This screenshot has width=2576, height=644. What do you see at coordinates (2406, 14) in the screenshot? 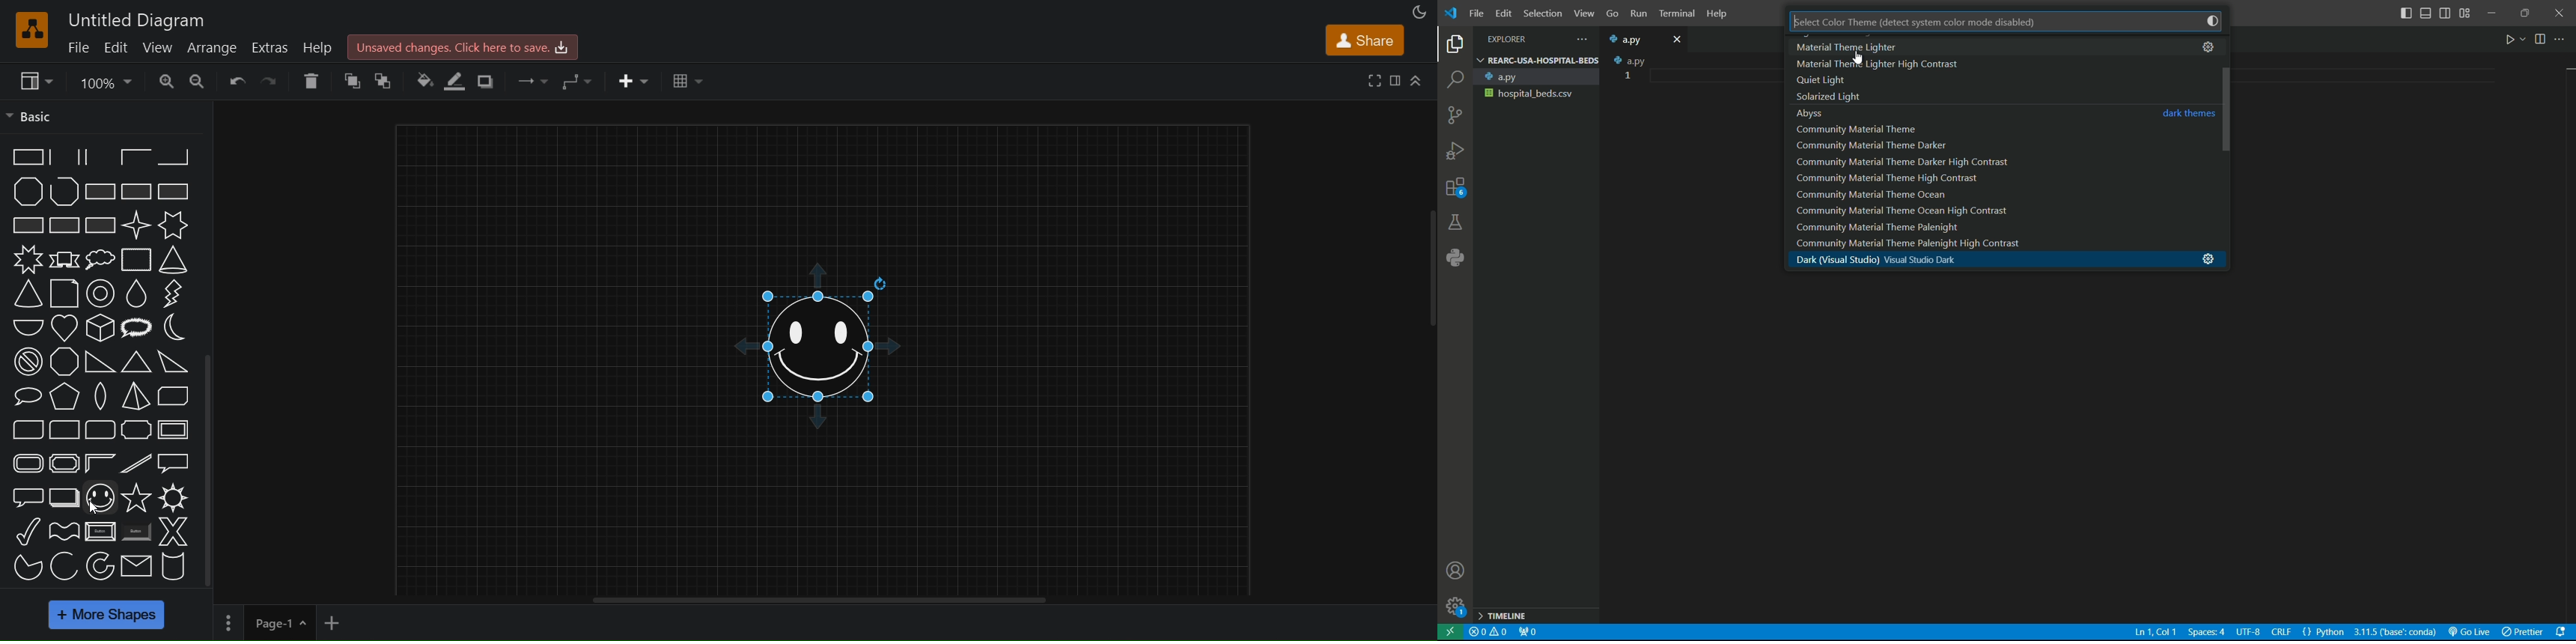
I see `toggle primary sidebar` at bounding box center [2406, 14].